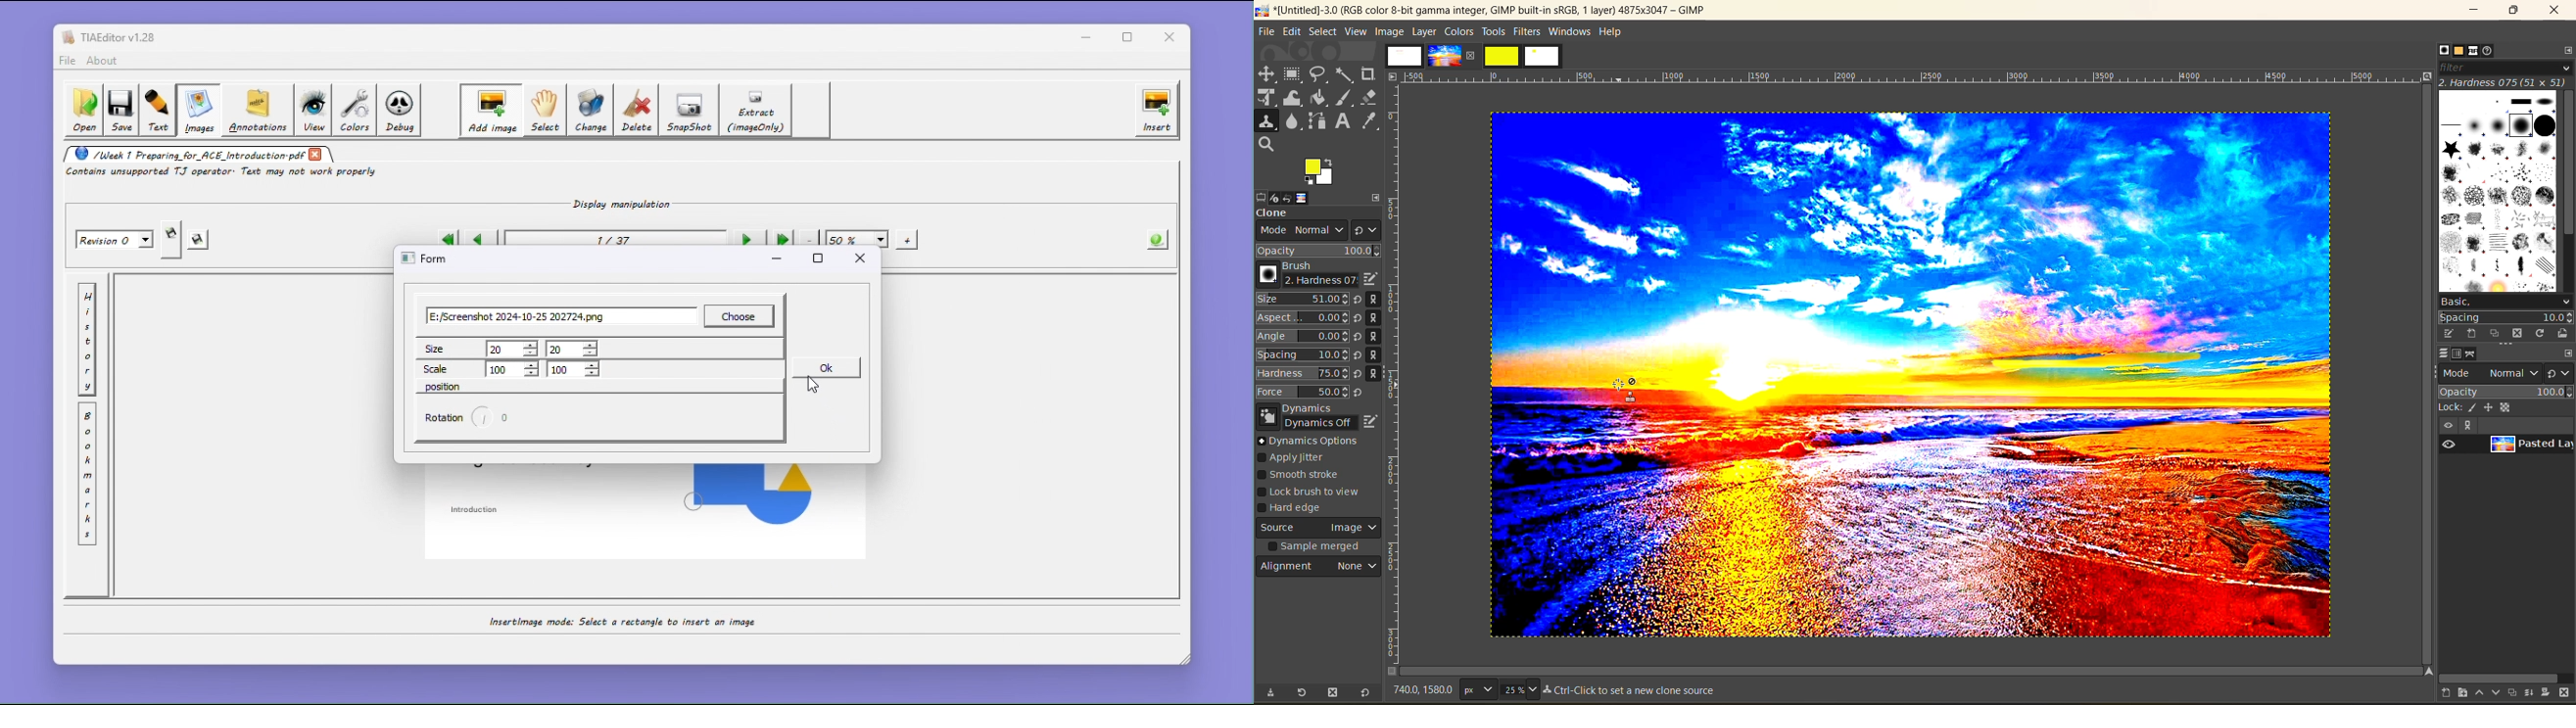 The image size is (2576, 728). I want to click on configure, so click(2568, 352).